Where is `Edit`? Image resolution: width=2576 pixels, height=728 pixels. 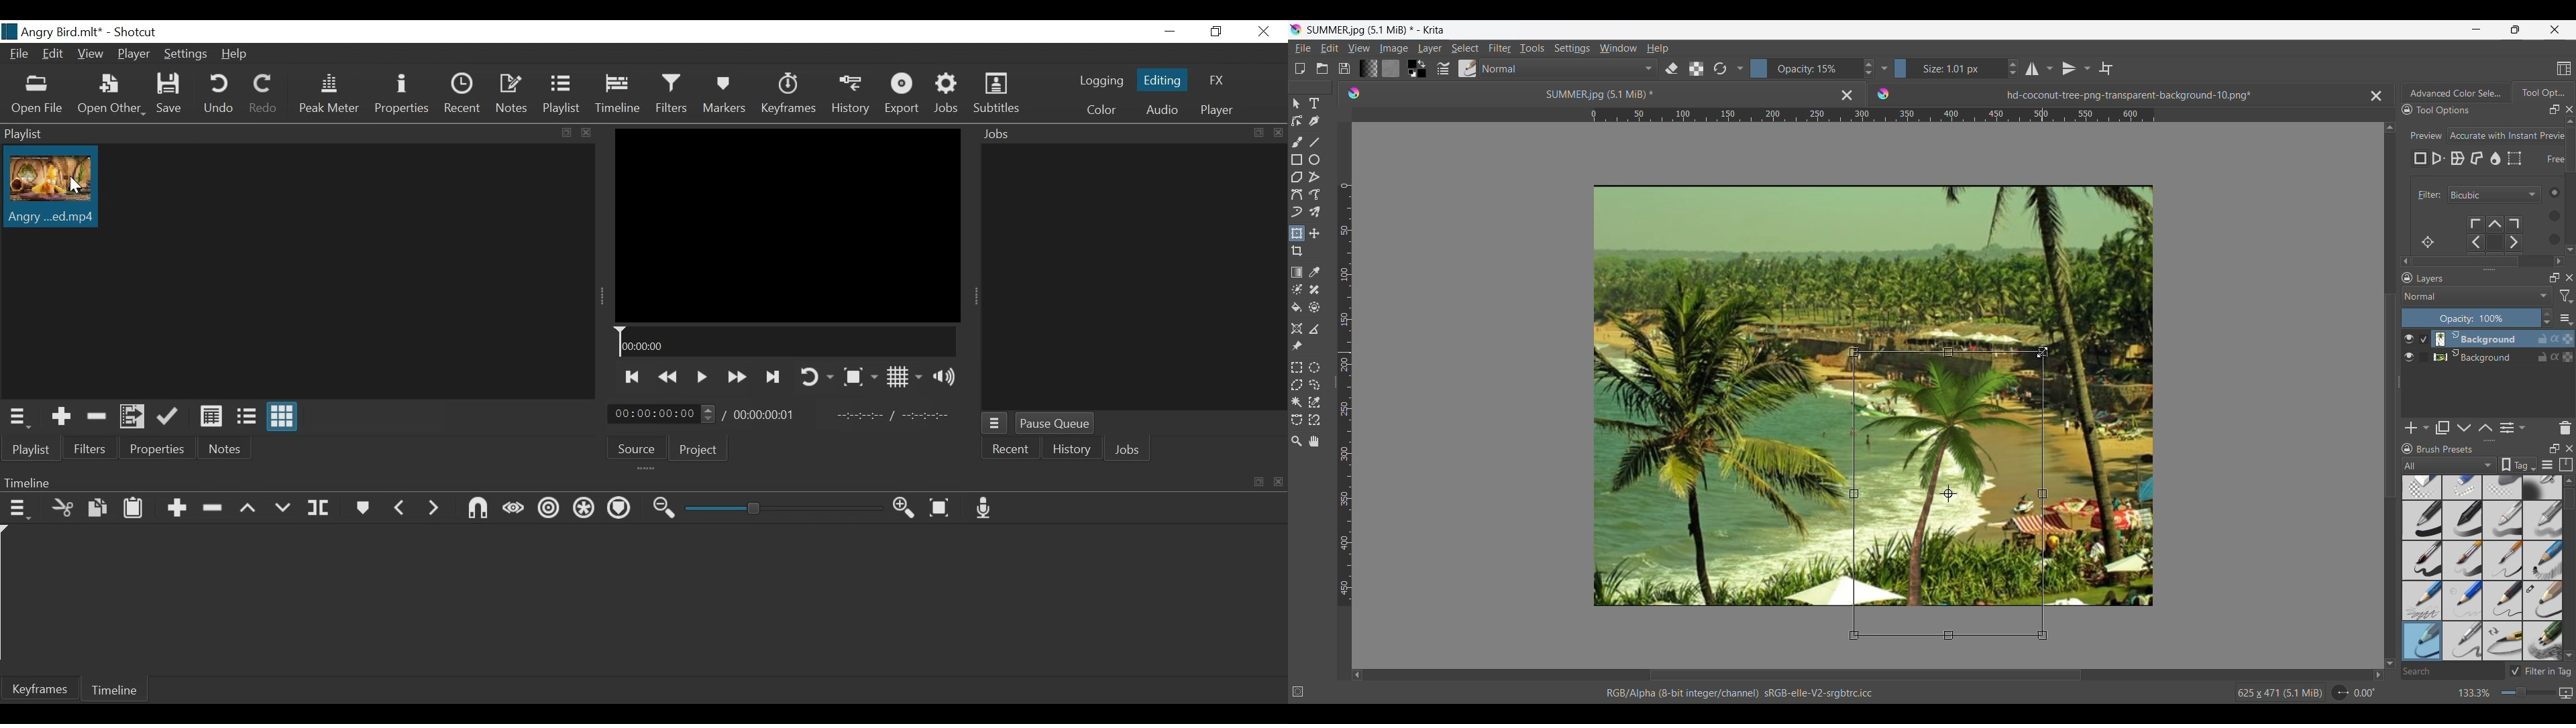 Edit is located at coordinates (54, 54).